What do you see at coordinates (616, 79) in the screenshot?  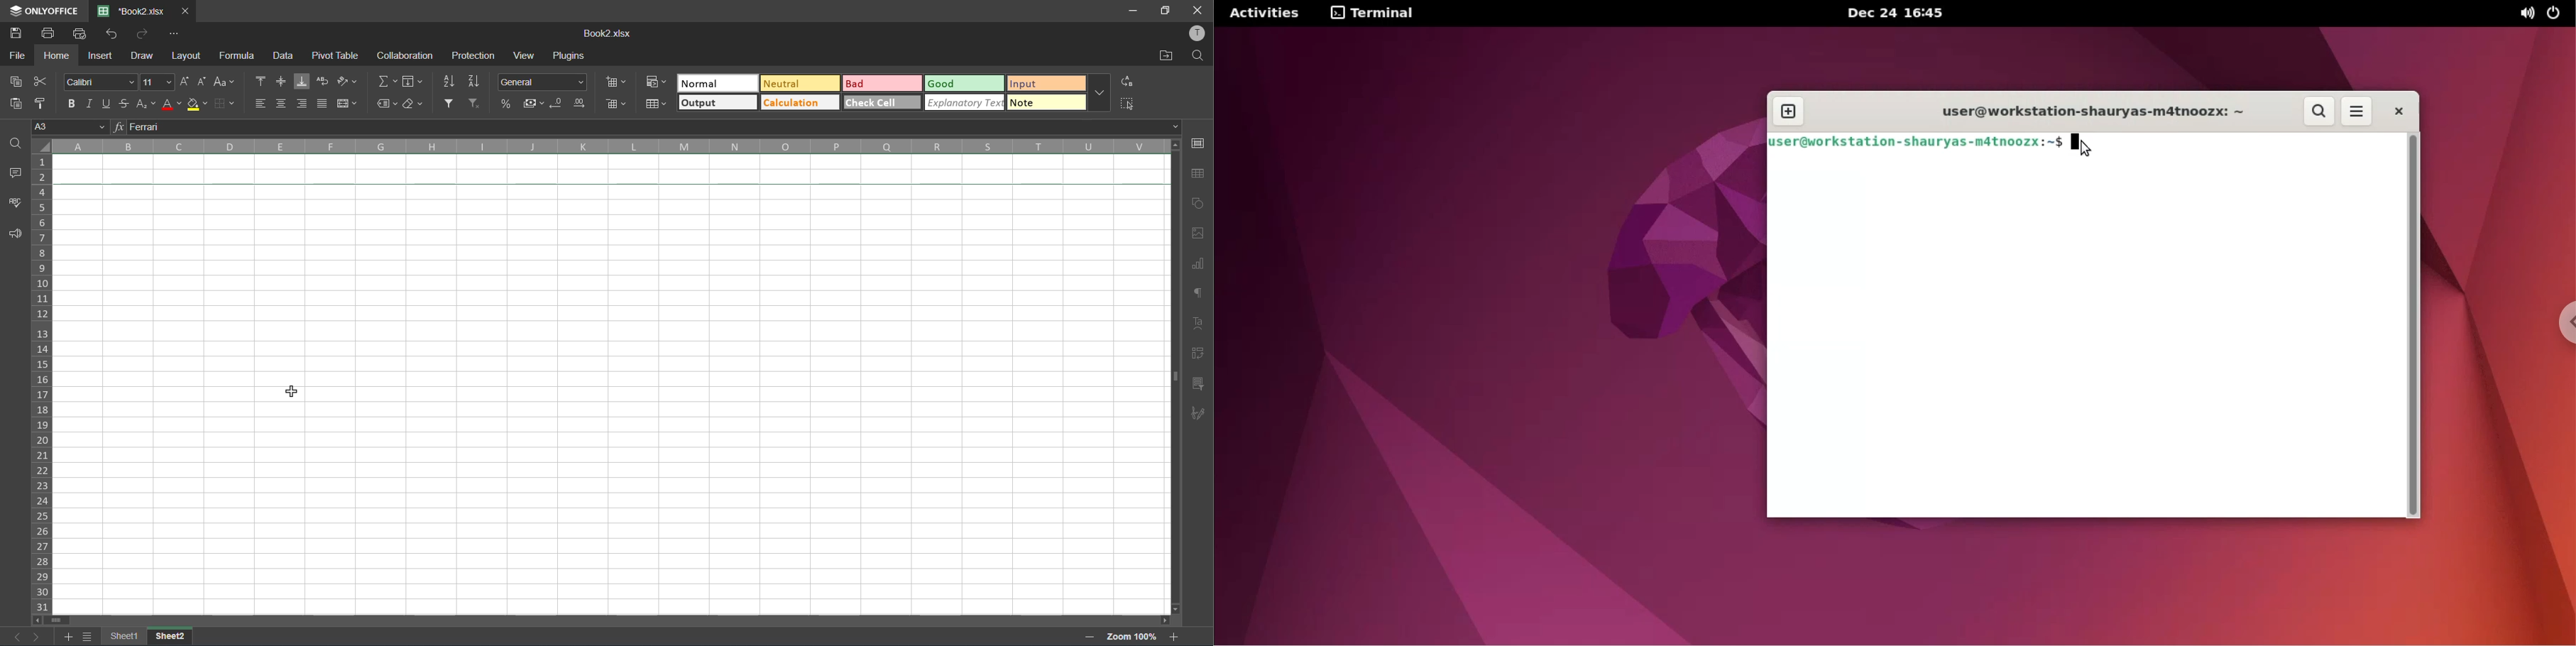 I see `insert cells` at bounding box center [616, 79].